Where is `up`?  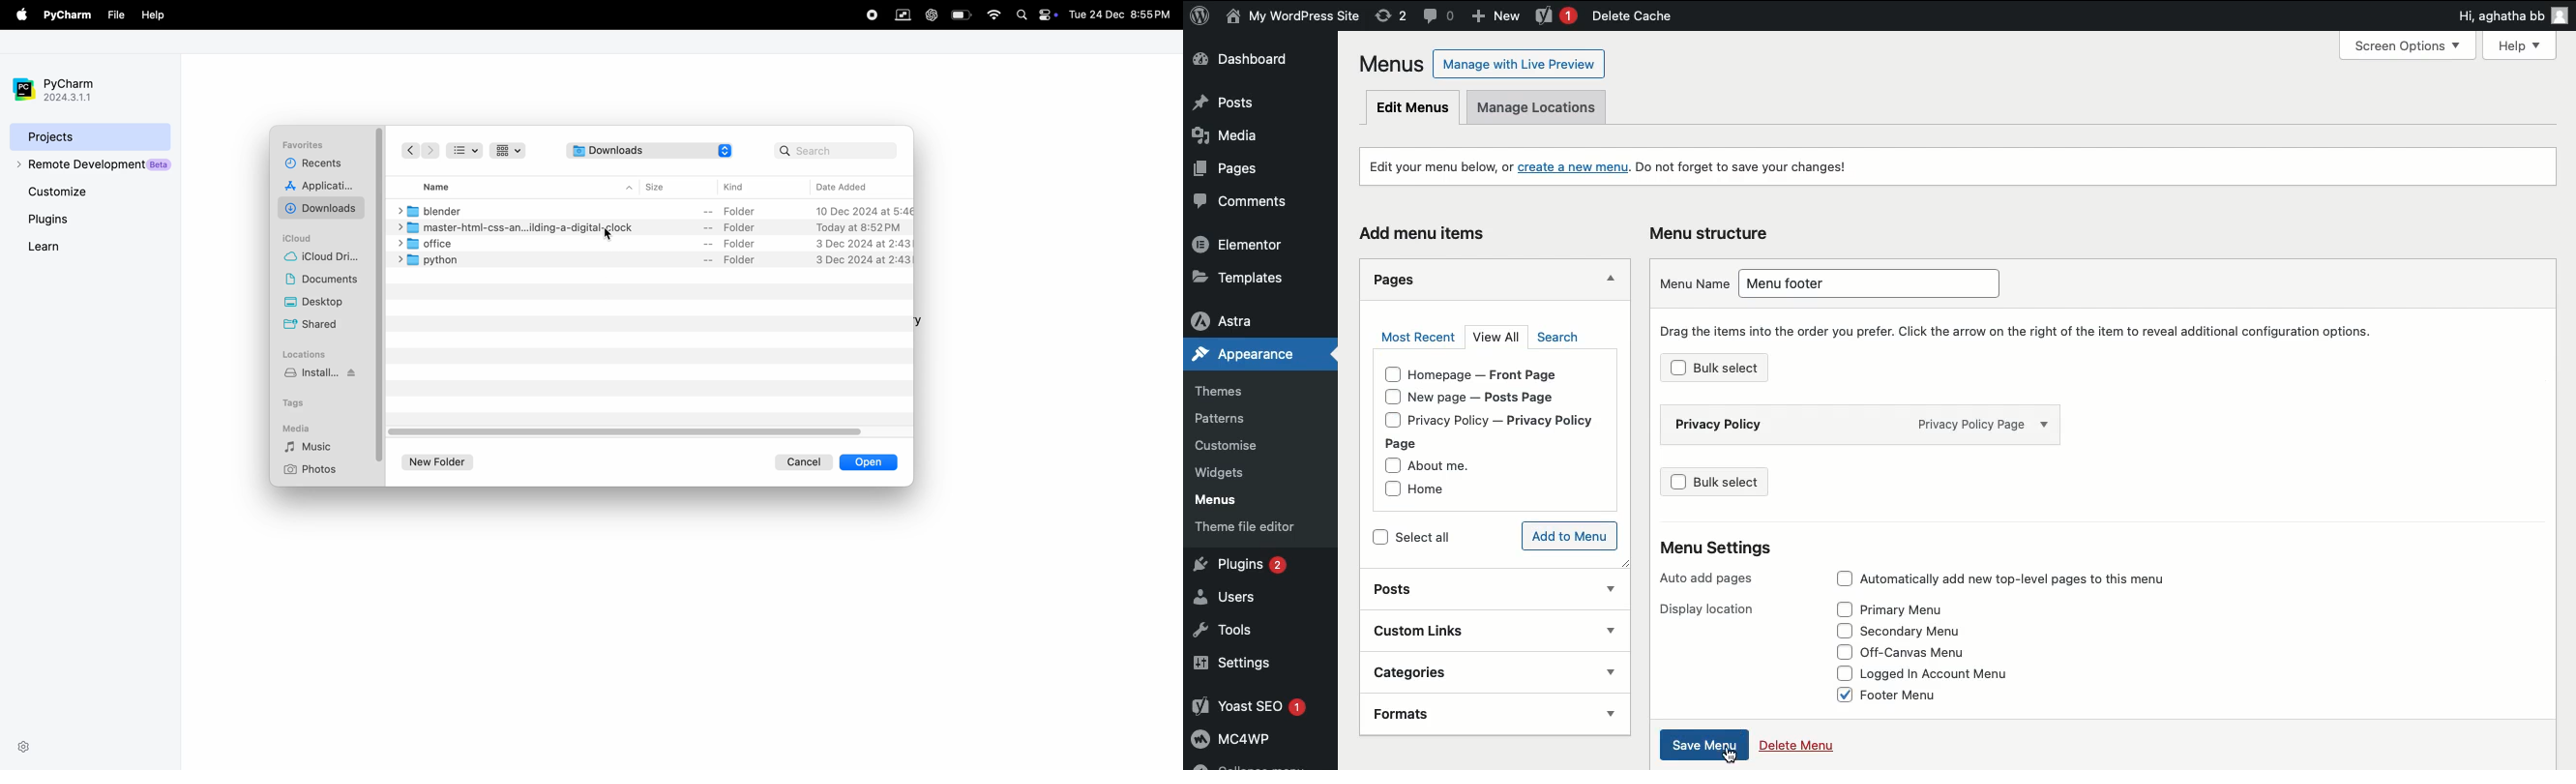
up is located at coordinates (630, 187).